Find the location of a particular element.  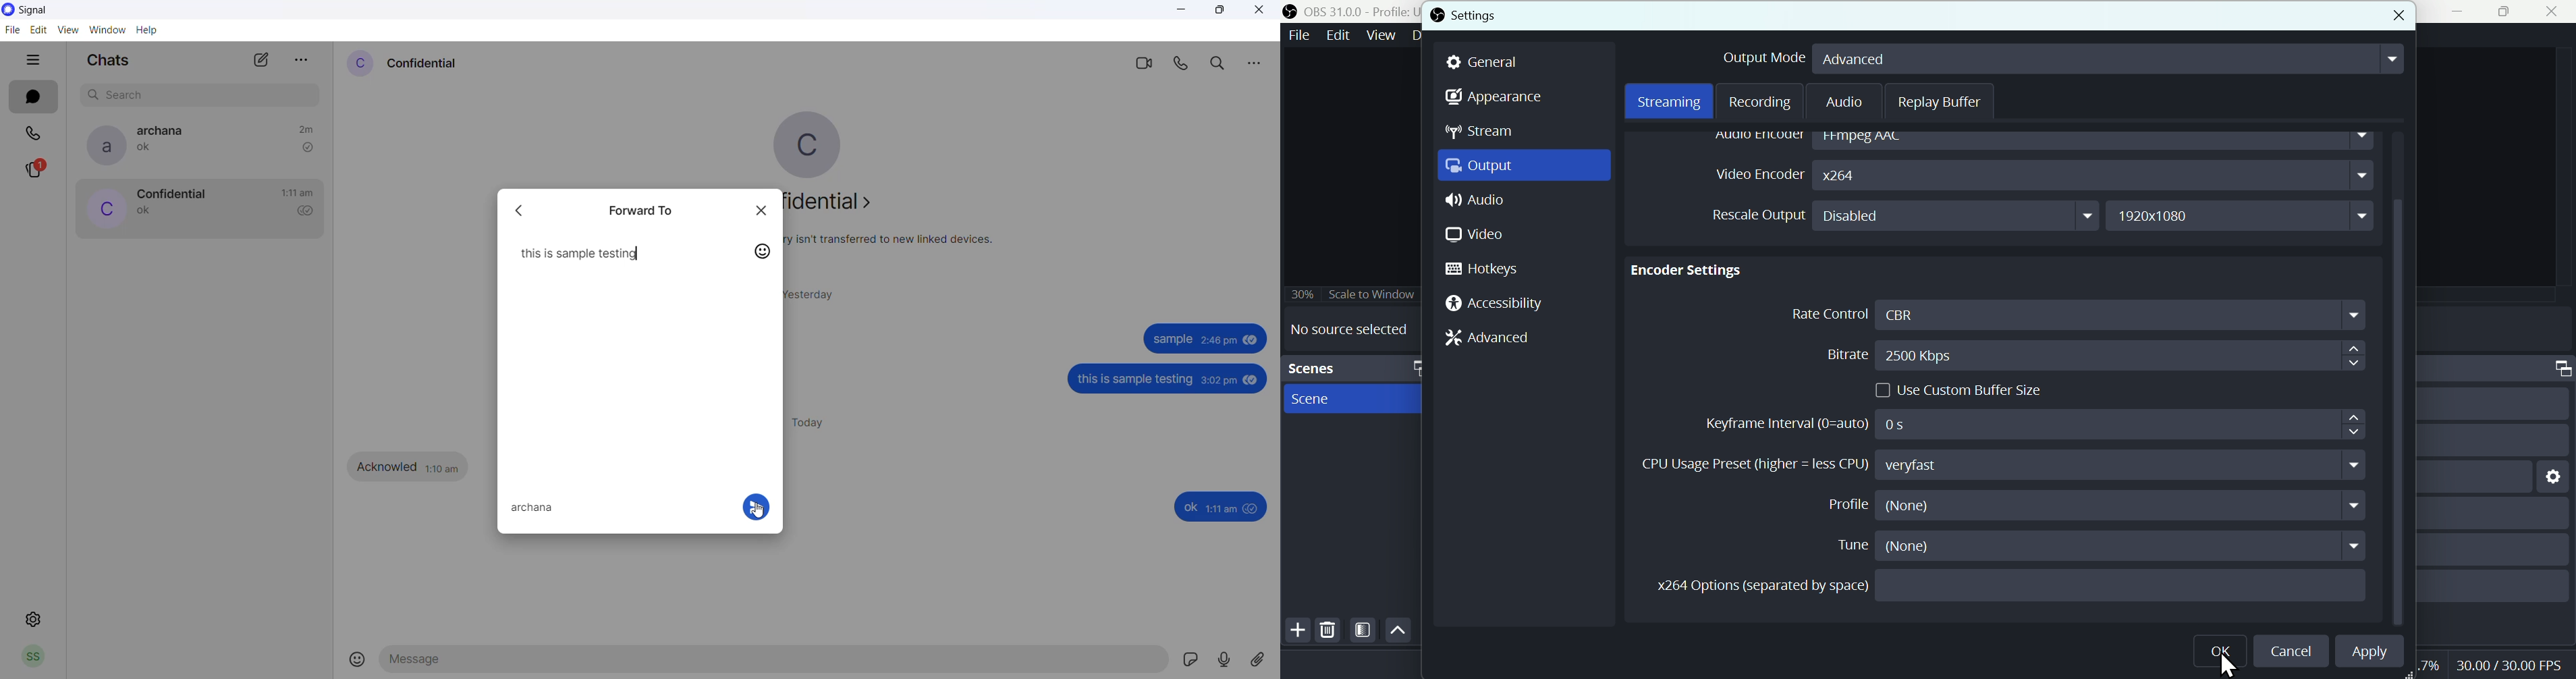

read recipient is located at coordinates (307, 147).